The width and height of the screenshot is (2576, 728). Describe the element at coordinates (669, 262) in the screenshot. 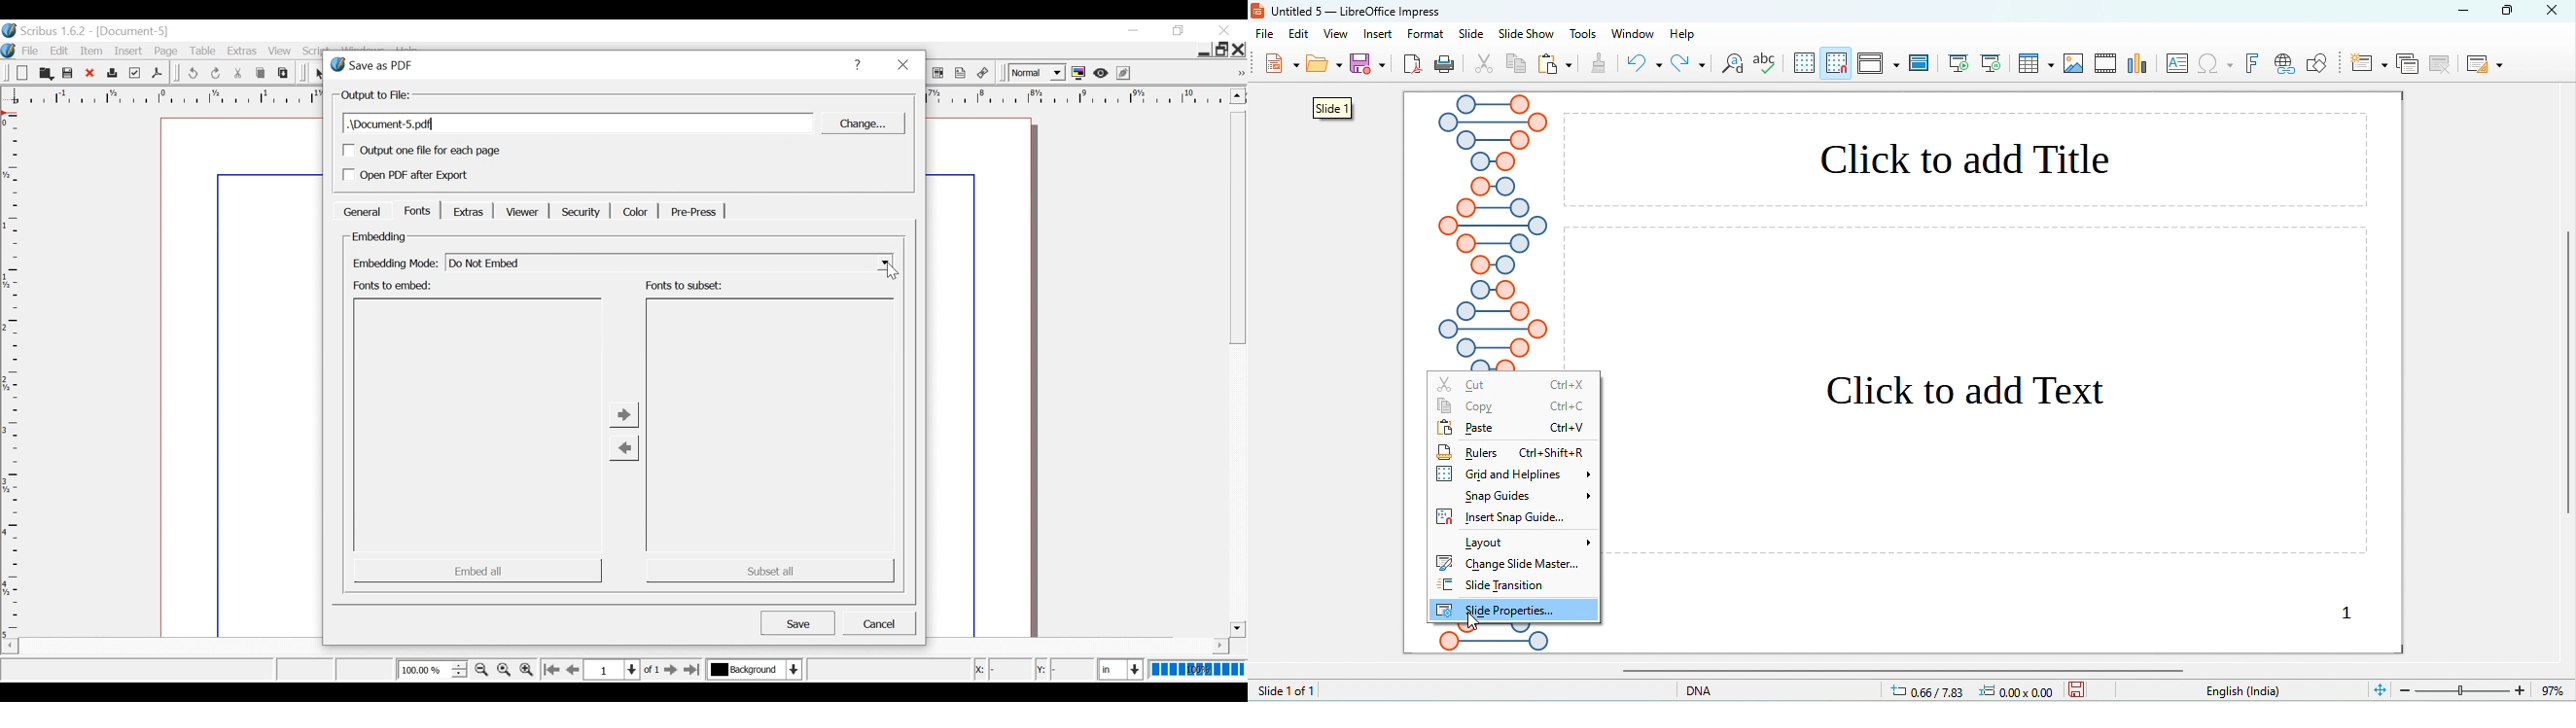

I see `Select Embedding mode` at that location.